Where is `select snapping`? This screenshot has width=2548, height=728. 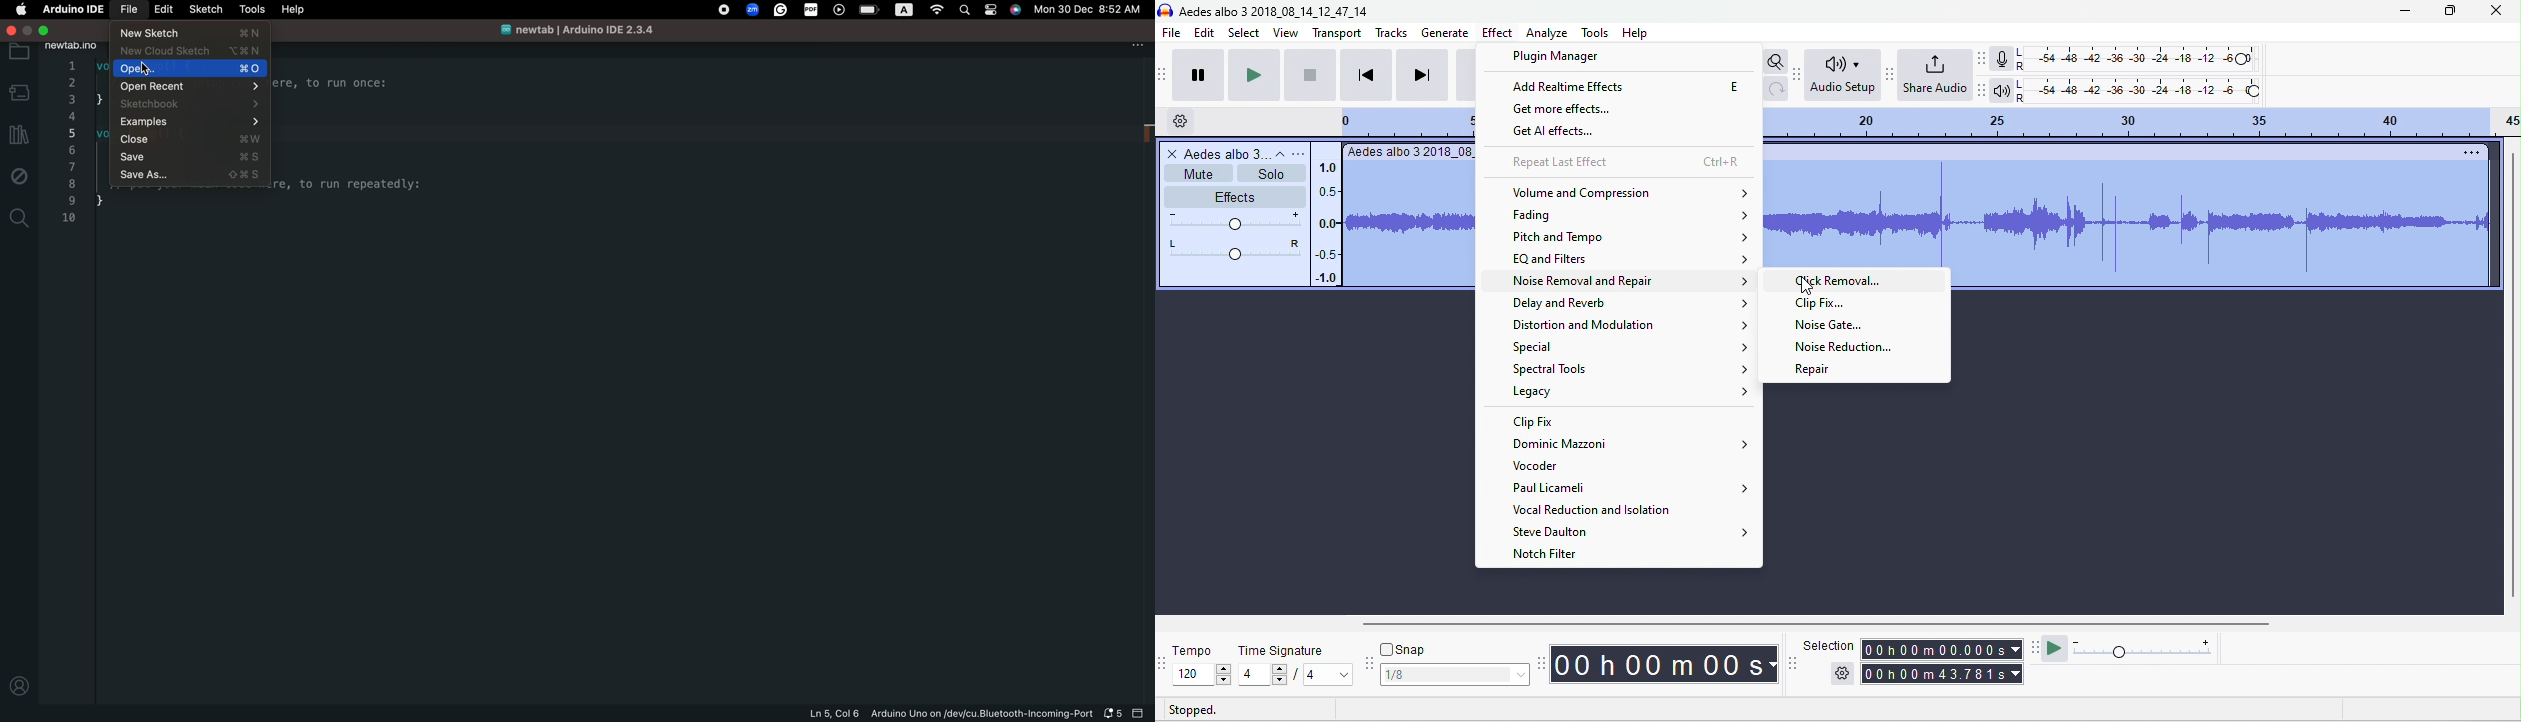
select snapping is located at coordinates (1454, 673).